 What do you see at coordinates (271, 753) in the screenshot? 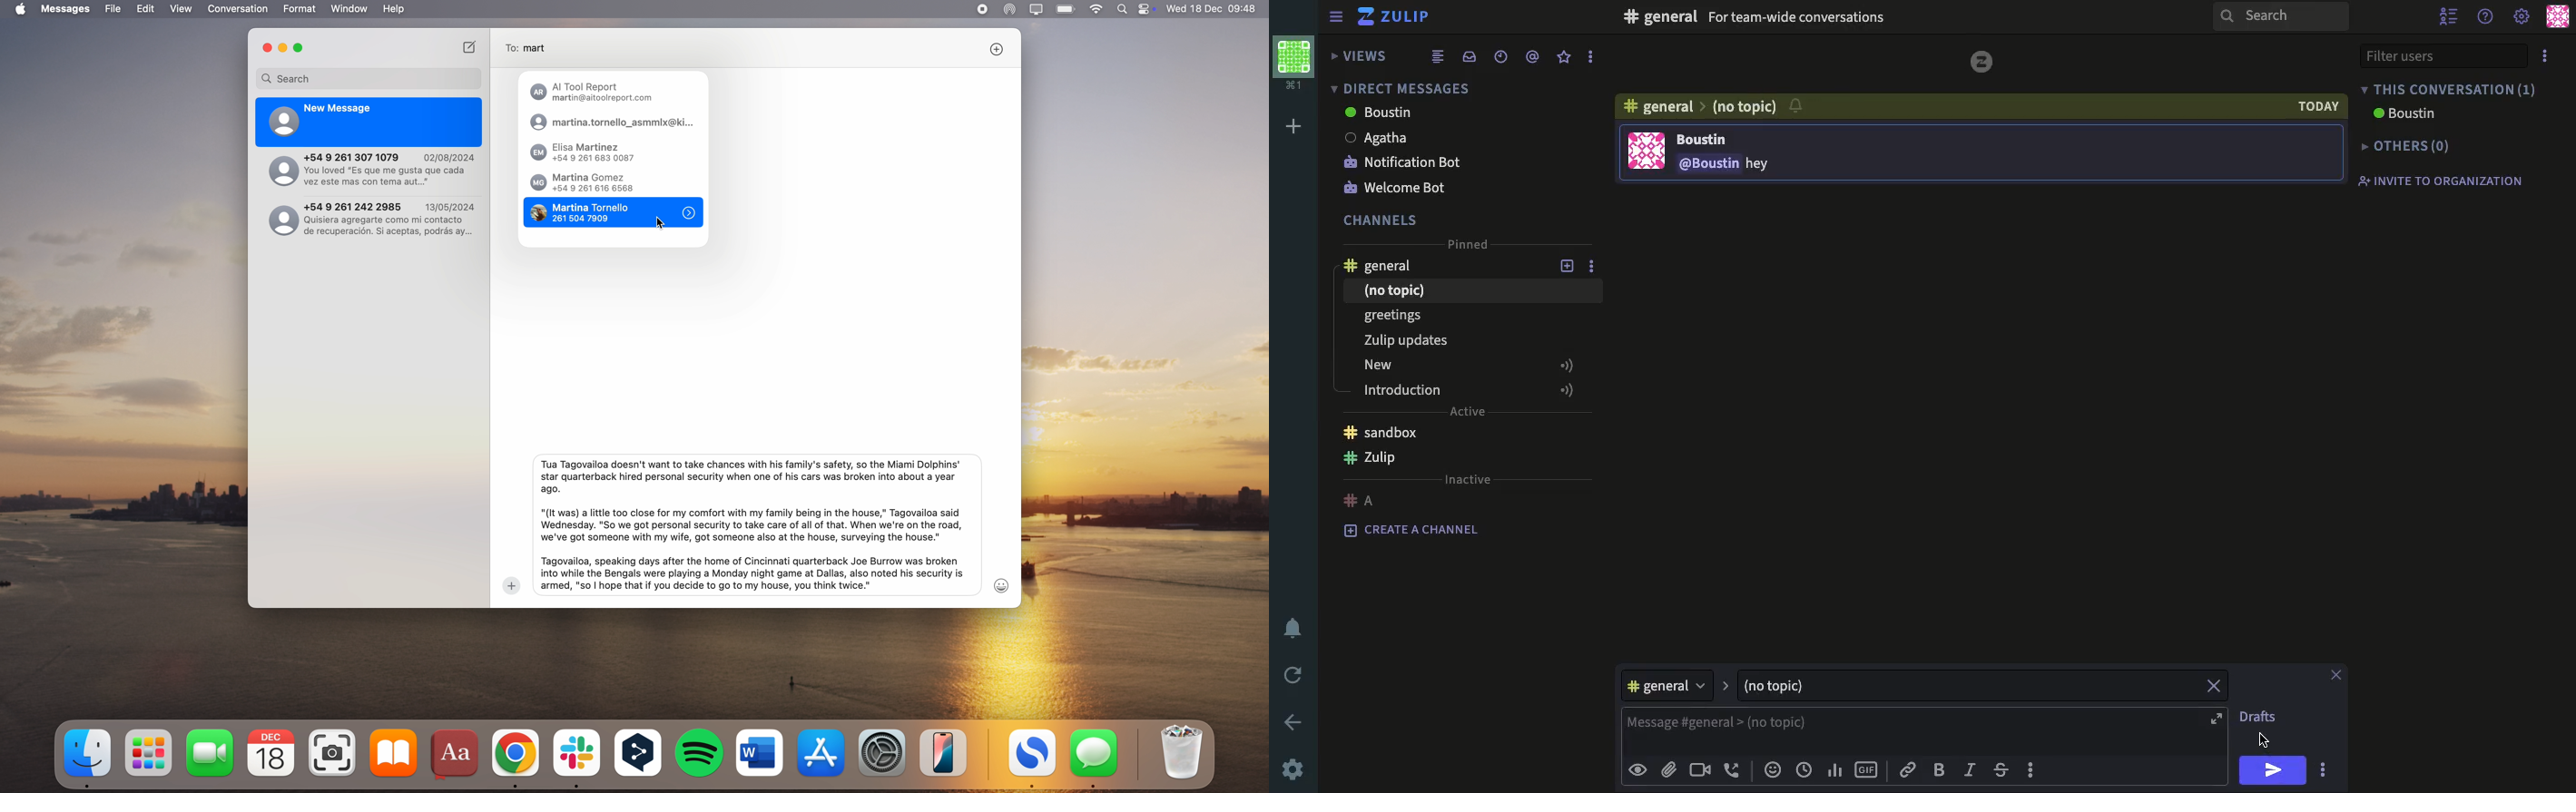
I see `calendar` at bounding box center [271, 753].